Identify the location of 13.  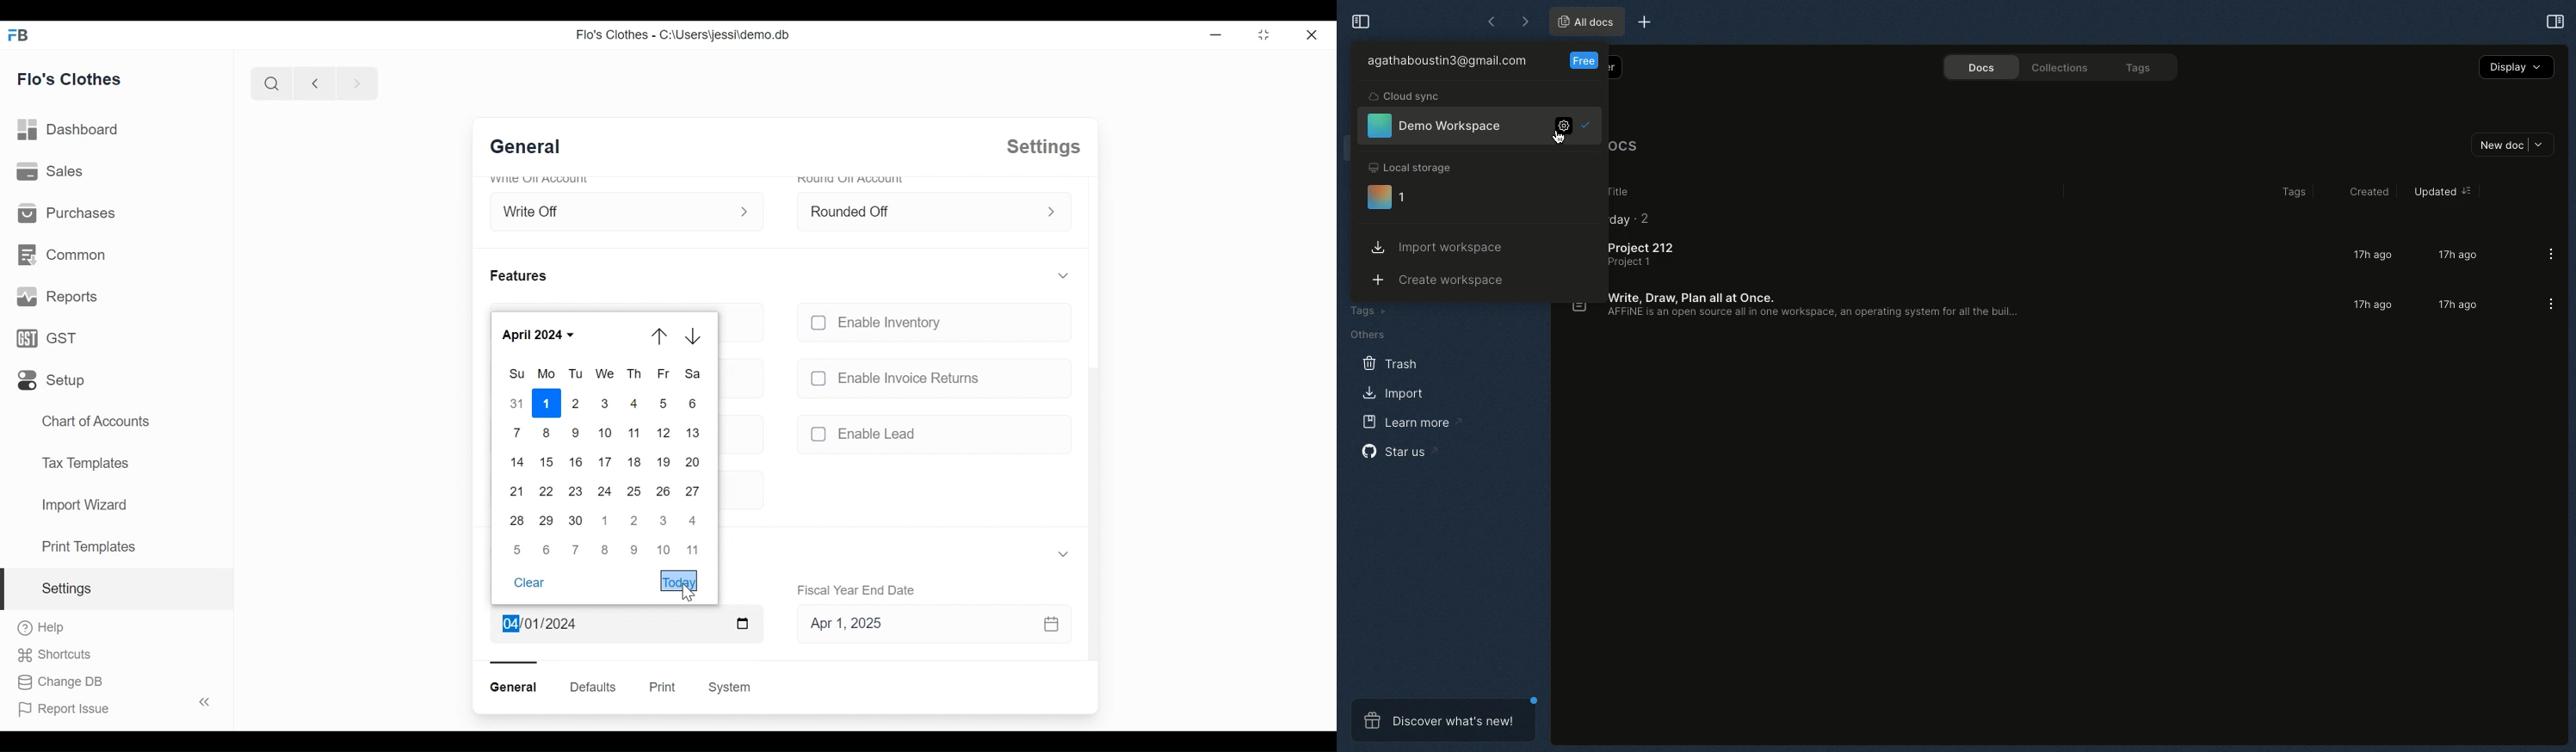
(694, 432).